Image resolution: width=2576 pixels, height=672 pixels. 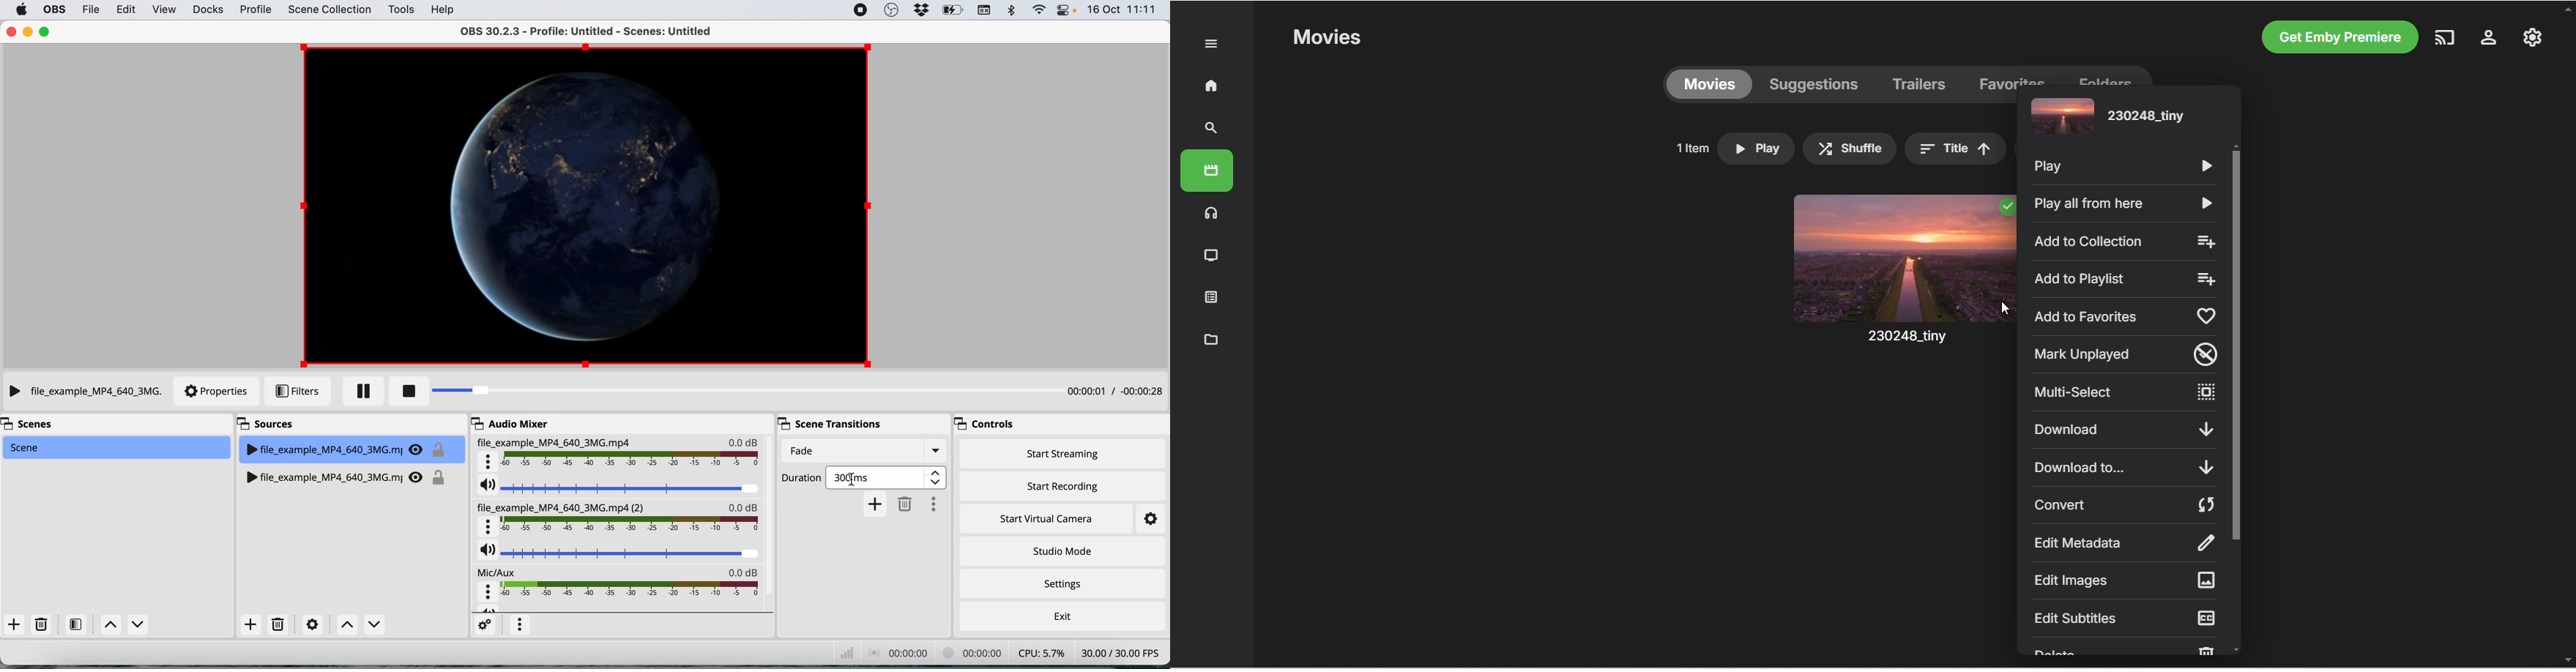 I want to click on current source audio, so click(x=621, y=456).